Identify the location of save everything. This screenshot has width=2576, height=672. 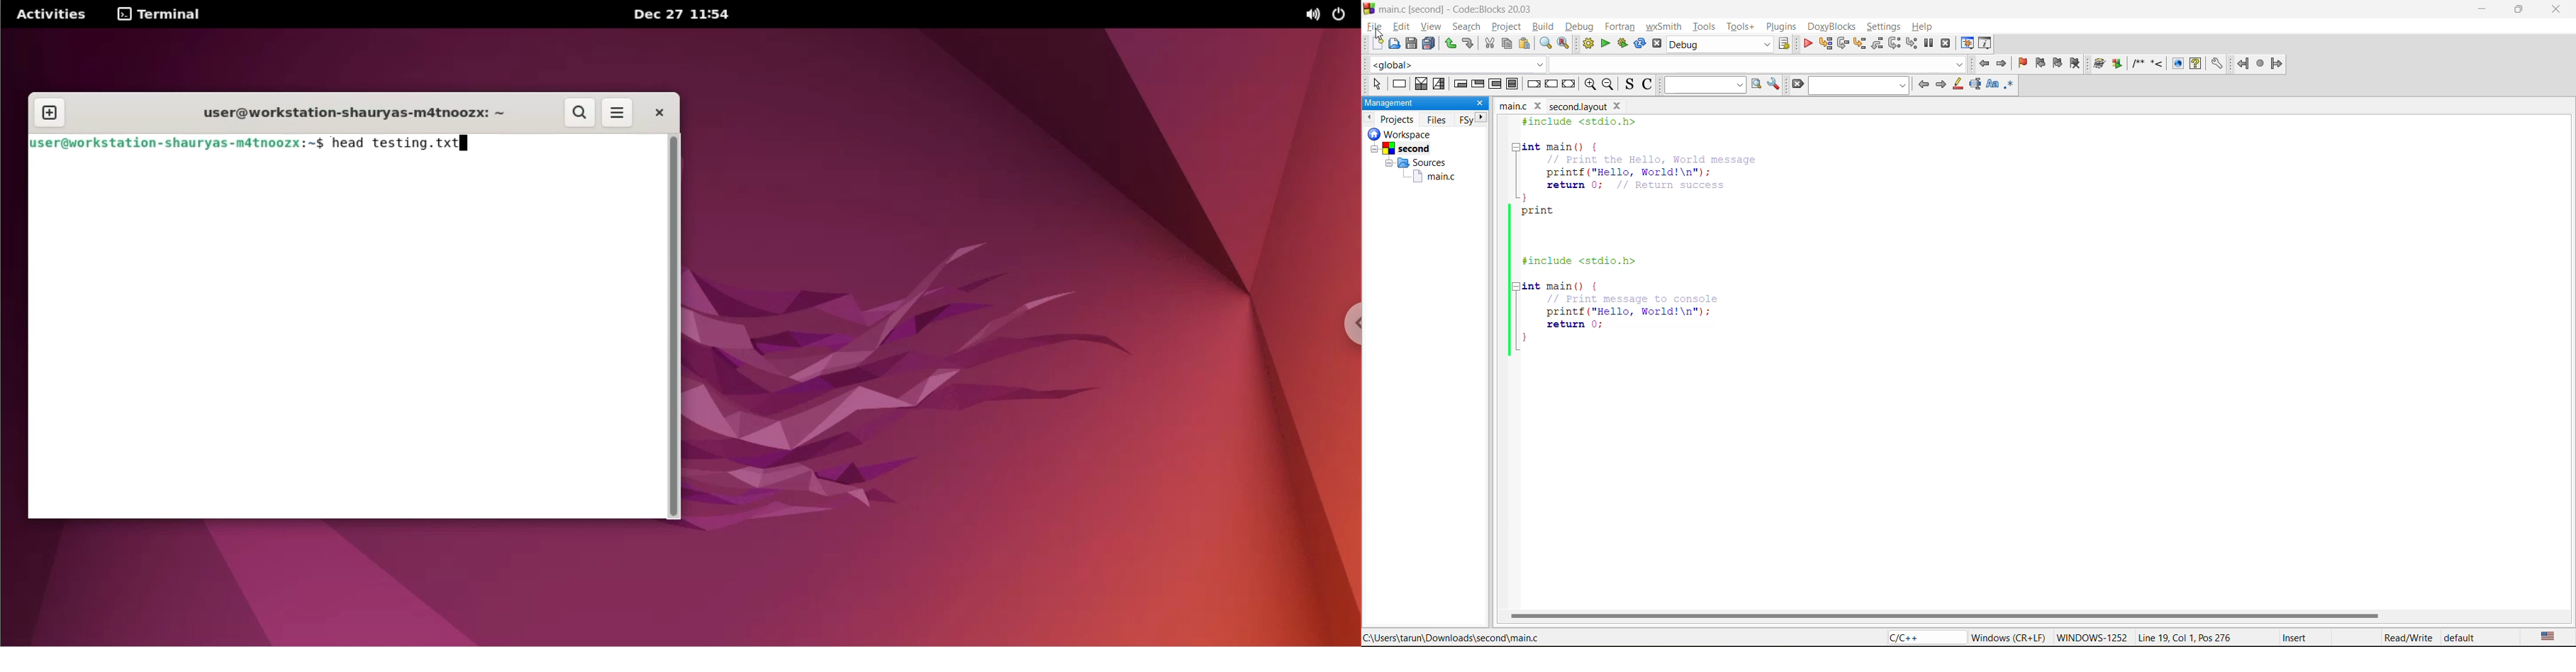
(1428, 44).